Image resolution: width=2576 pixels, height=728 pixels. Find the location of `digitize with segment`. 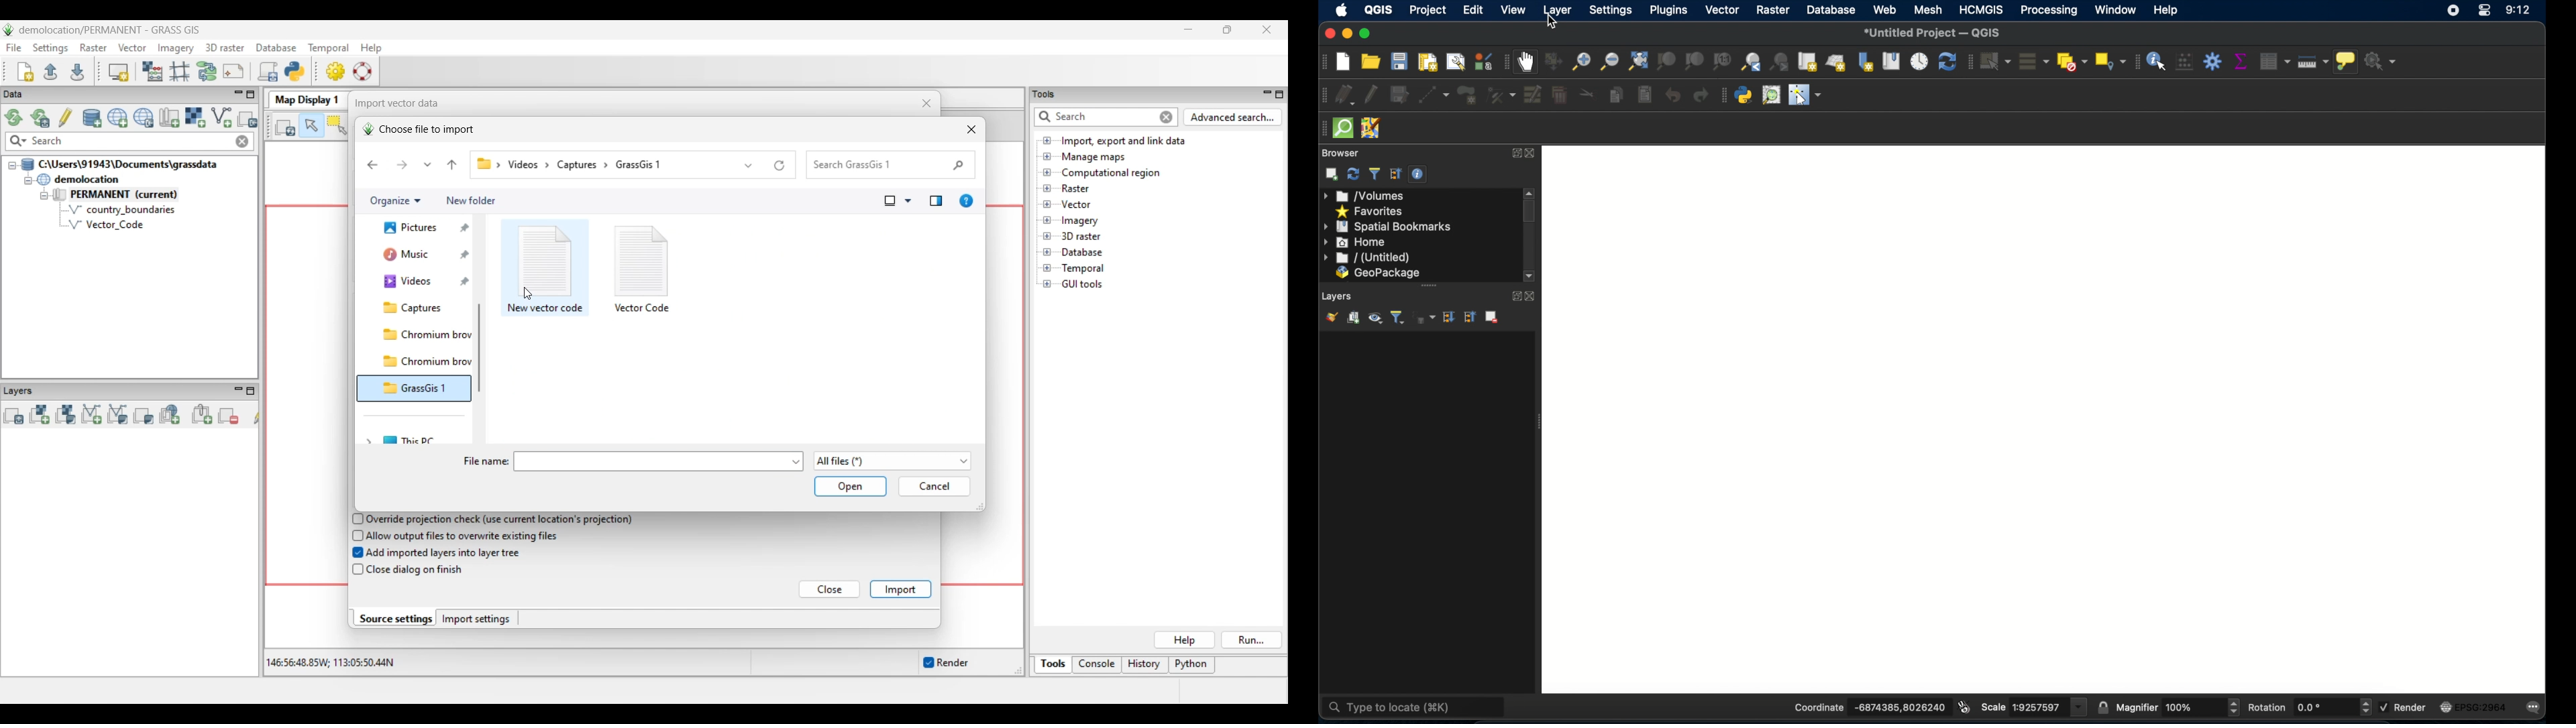

digitize with segment is located at coordinates (1435, 94).